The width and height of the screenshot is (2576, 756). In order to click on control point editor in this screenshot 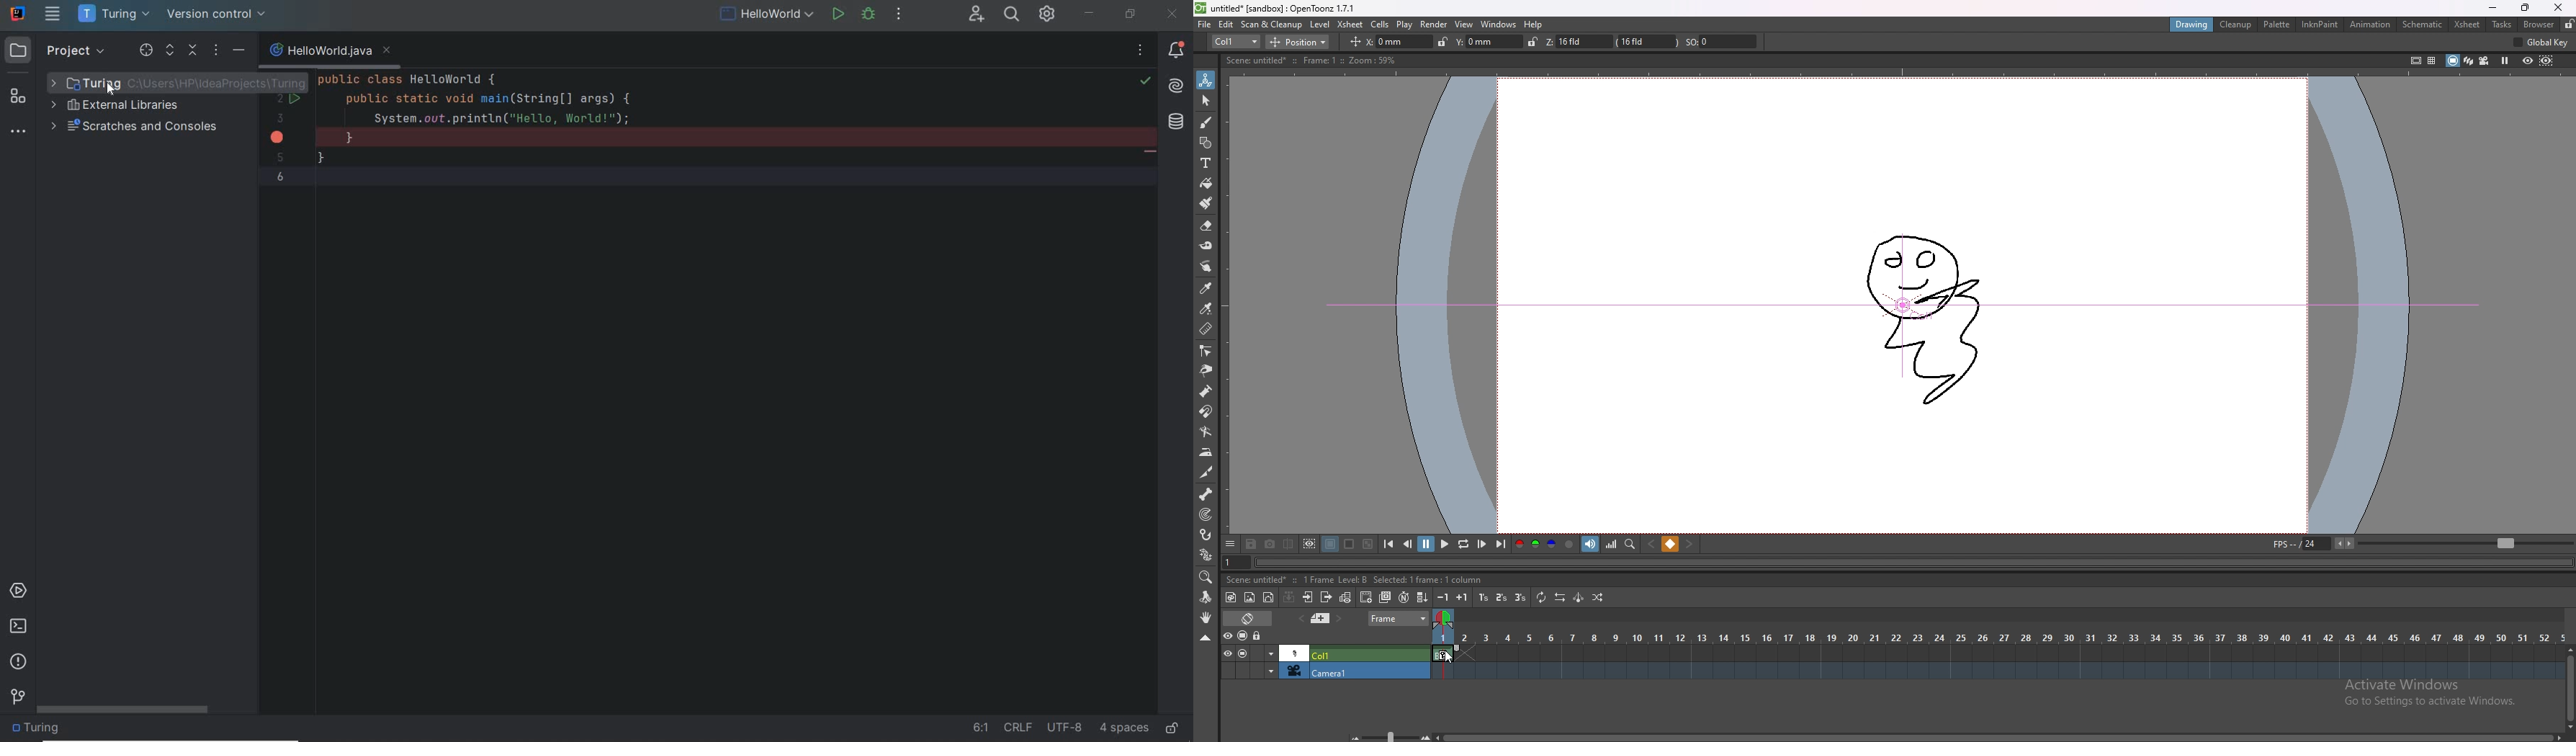, I will do `click(1205, 350)`.